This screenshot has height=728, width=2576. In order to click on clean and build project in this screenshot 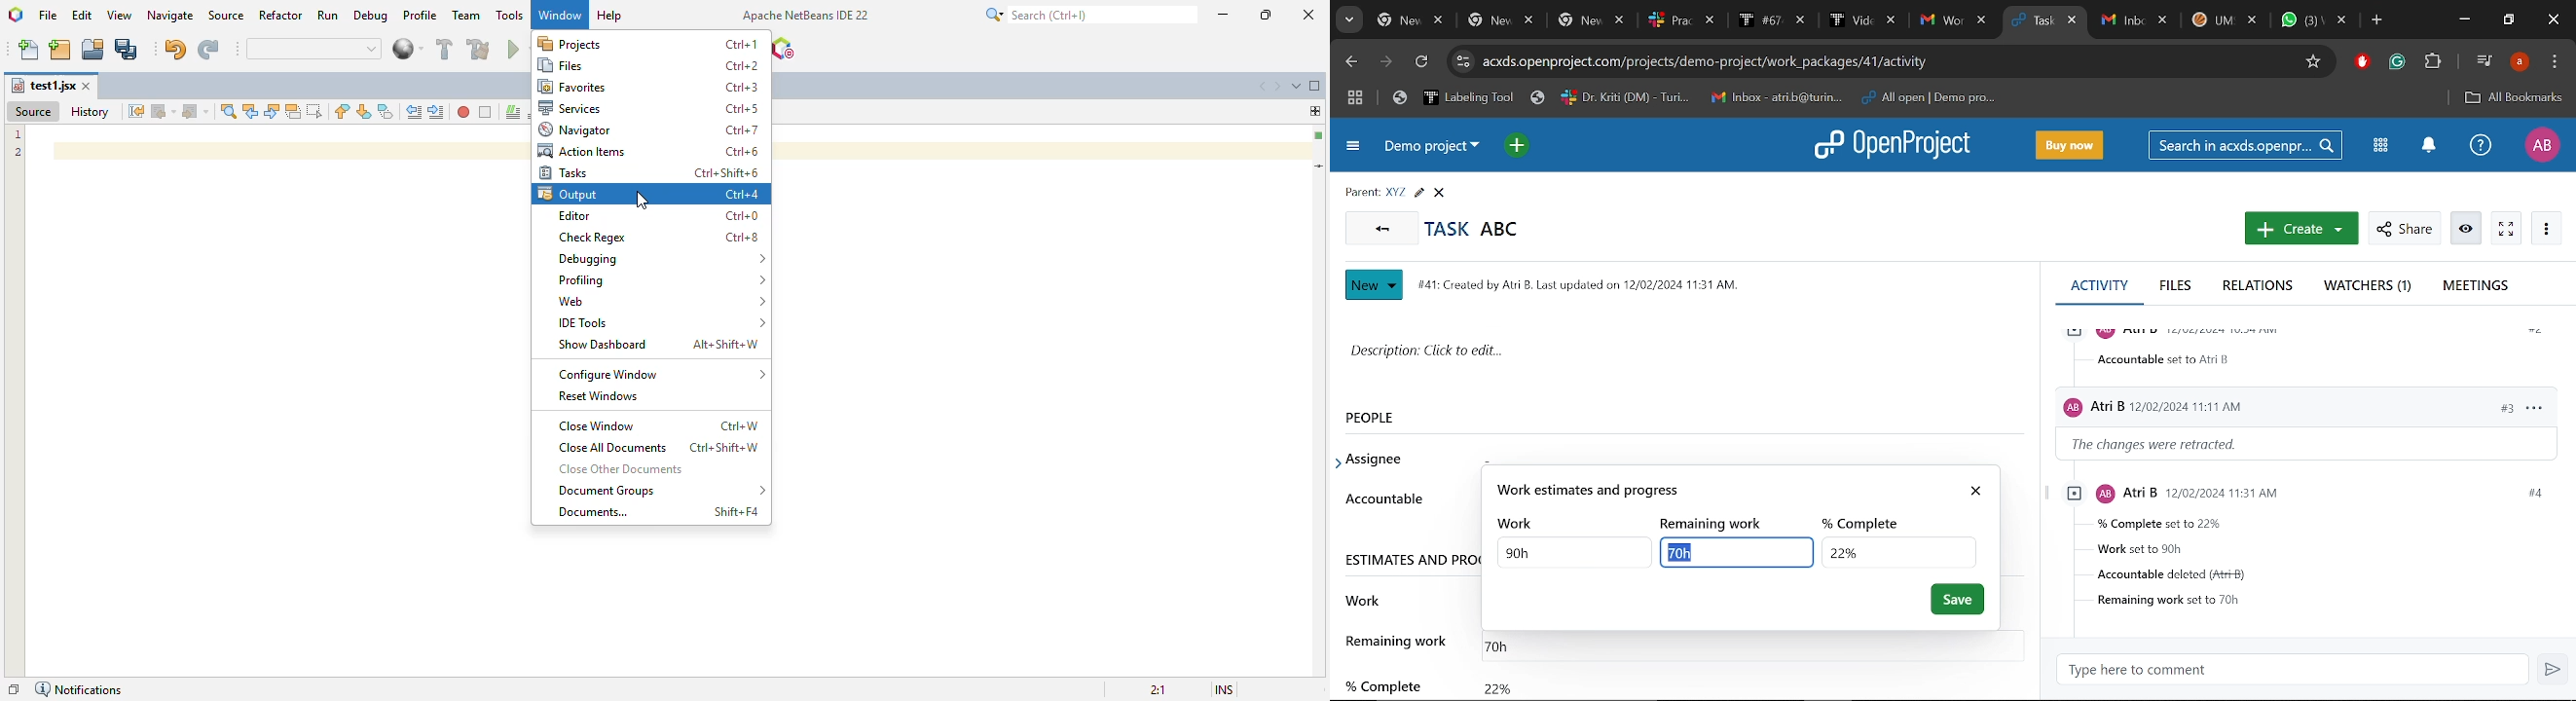, I will do `click(479, 48)`.